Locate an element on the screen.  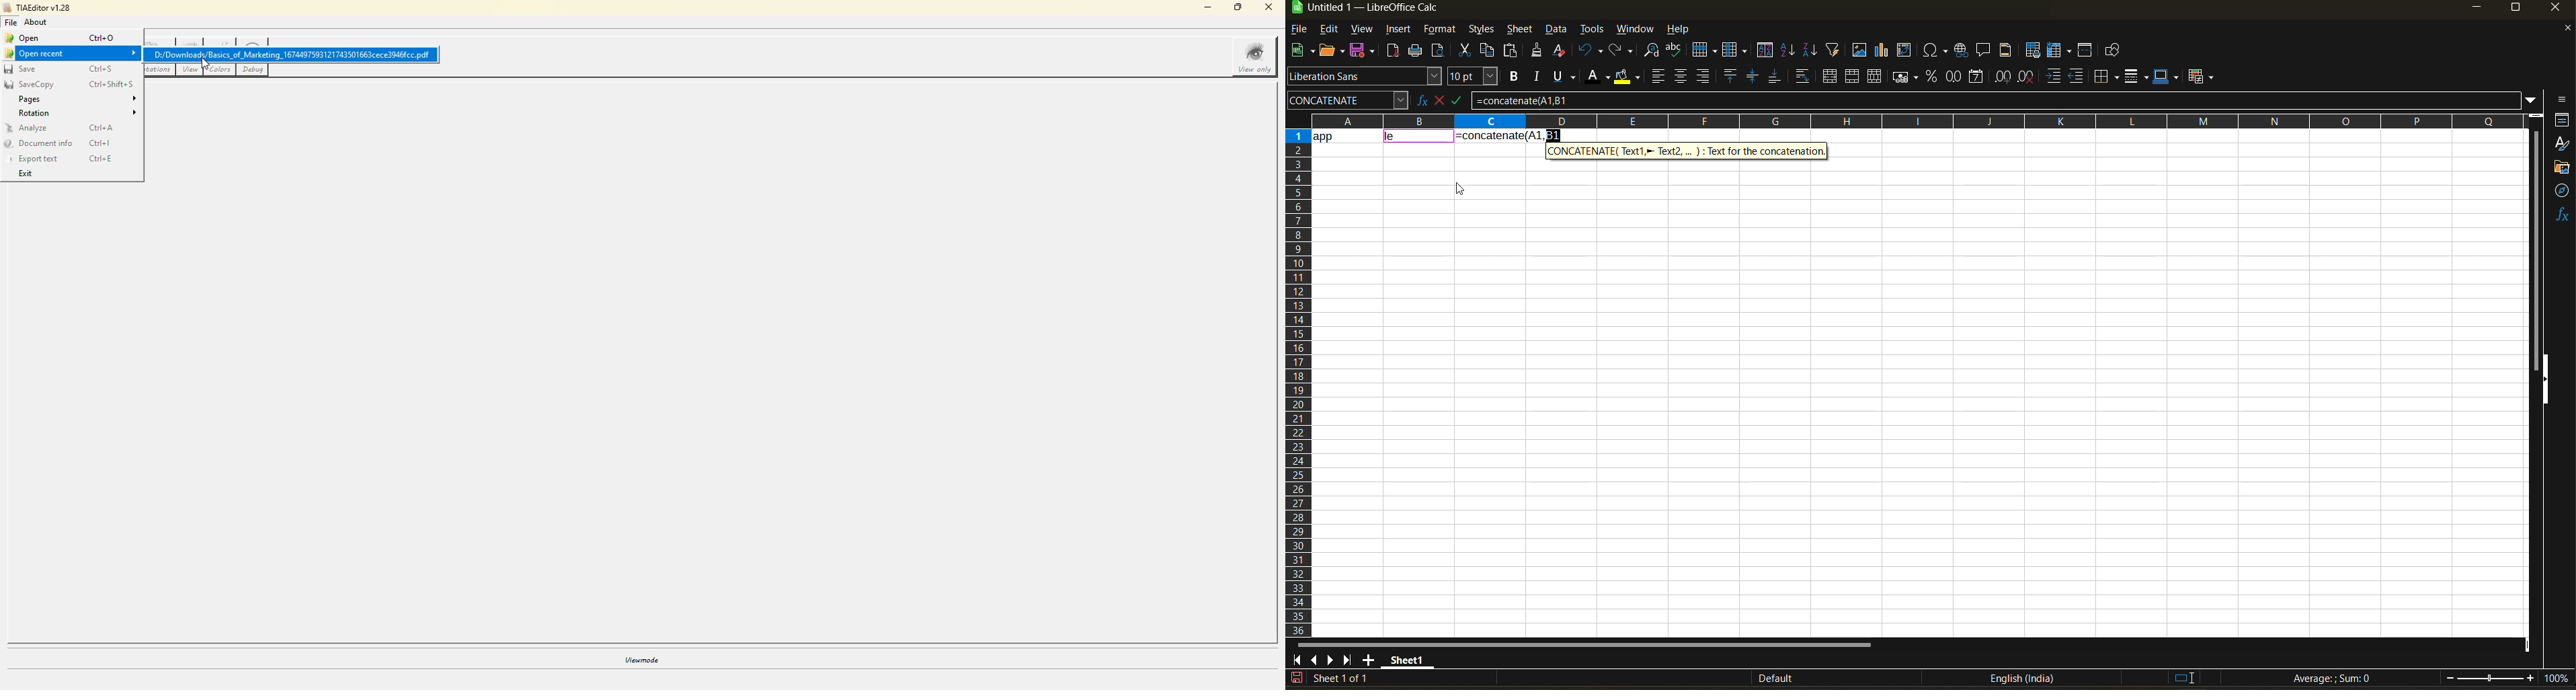
close document is located at coordinates (2563, 32).